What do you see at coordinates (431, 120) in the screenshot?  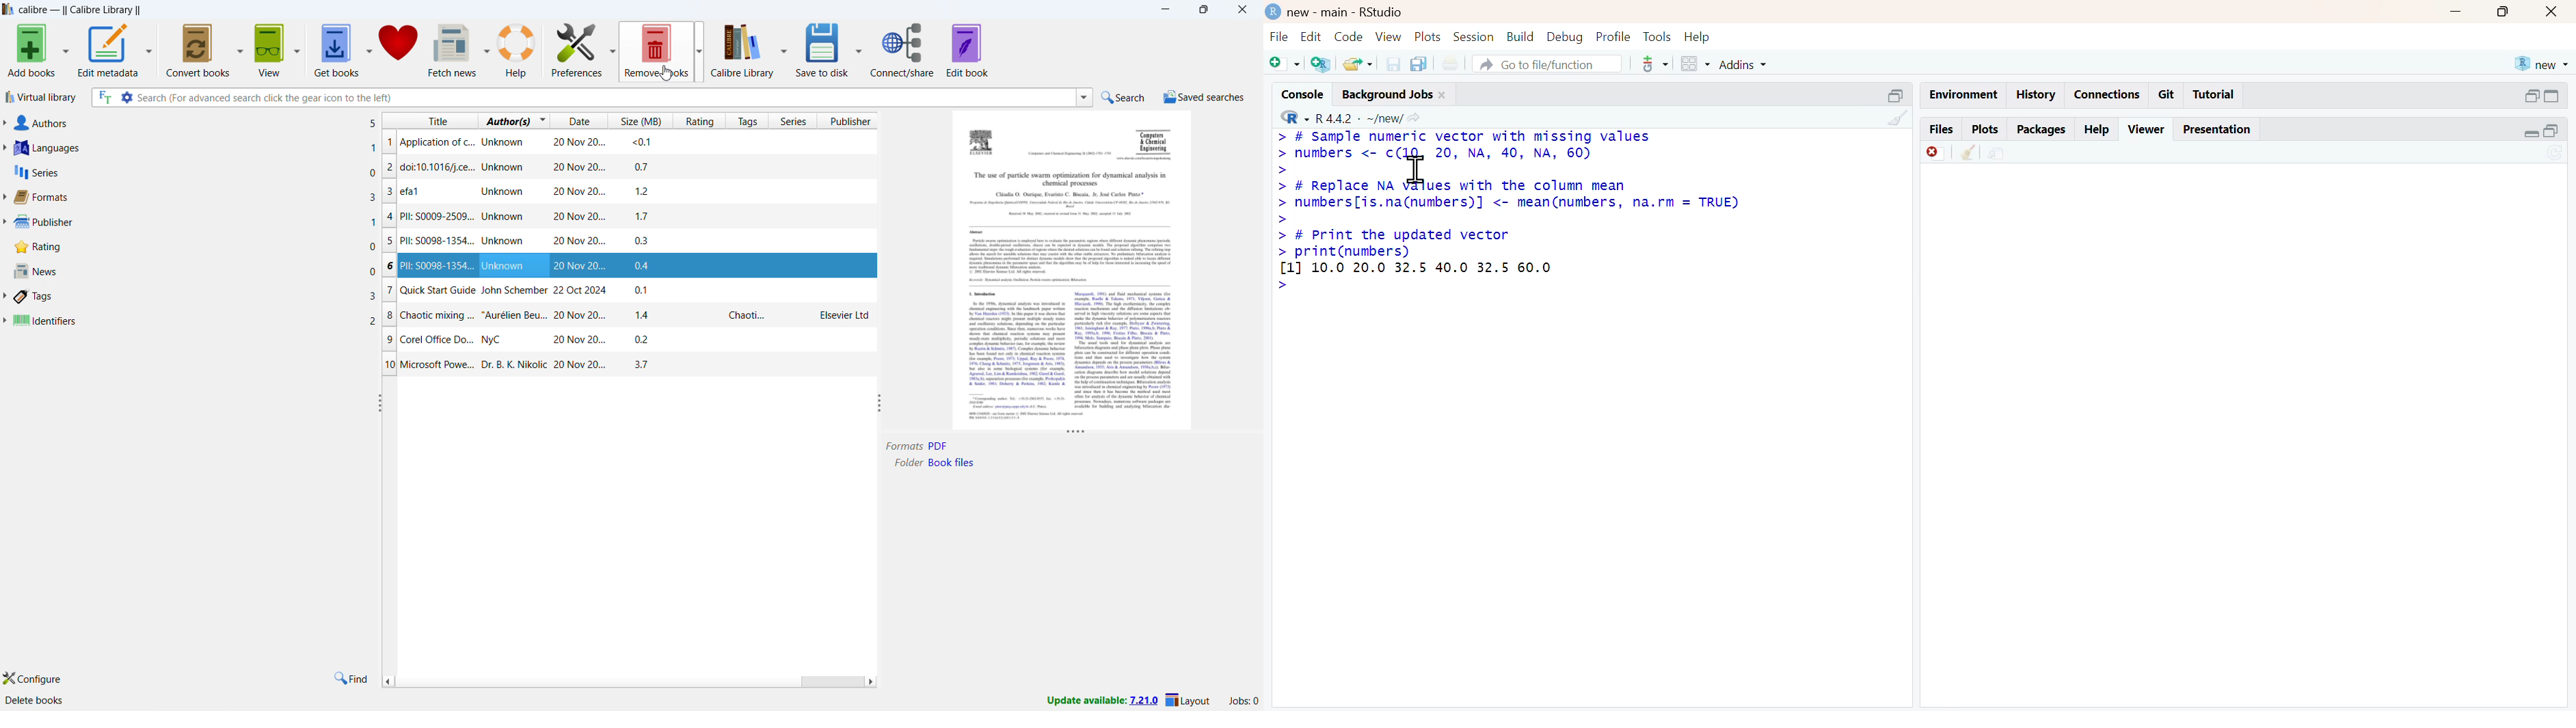 I see `sort by title` at bounding box center [431, 120].